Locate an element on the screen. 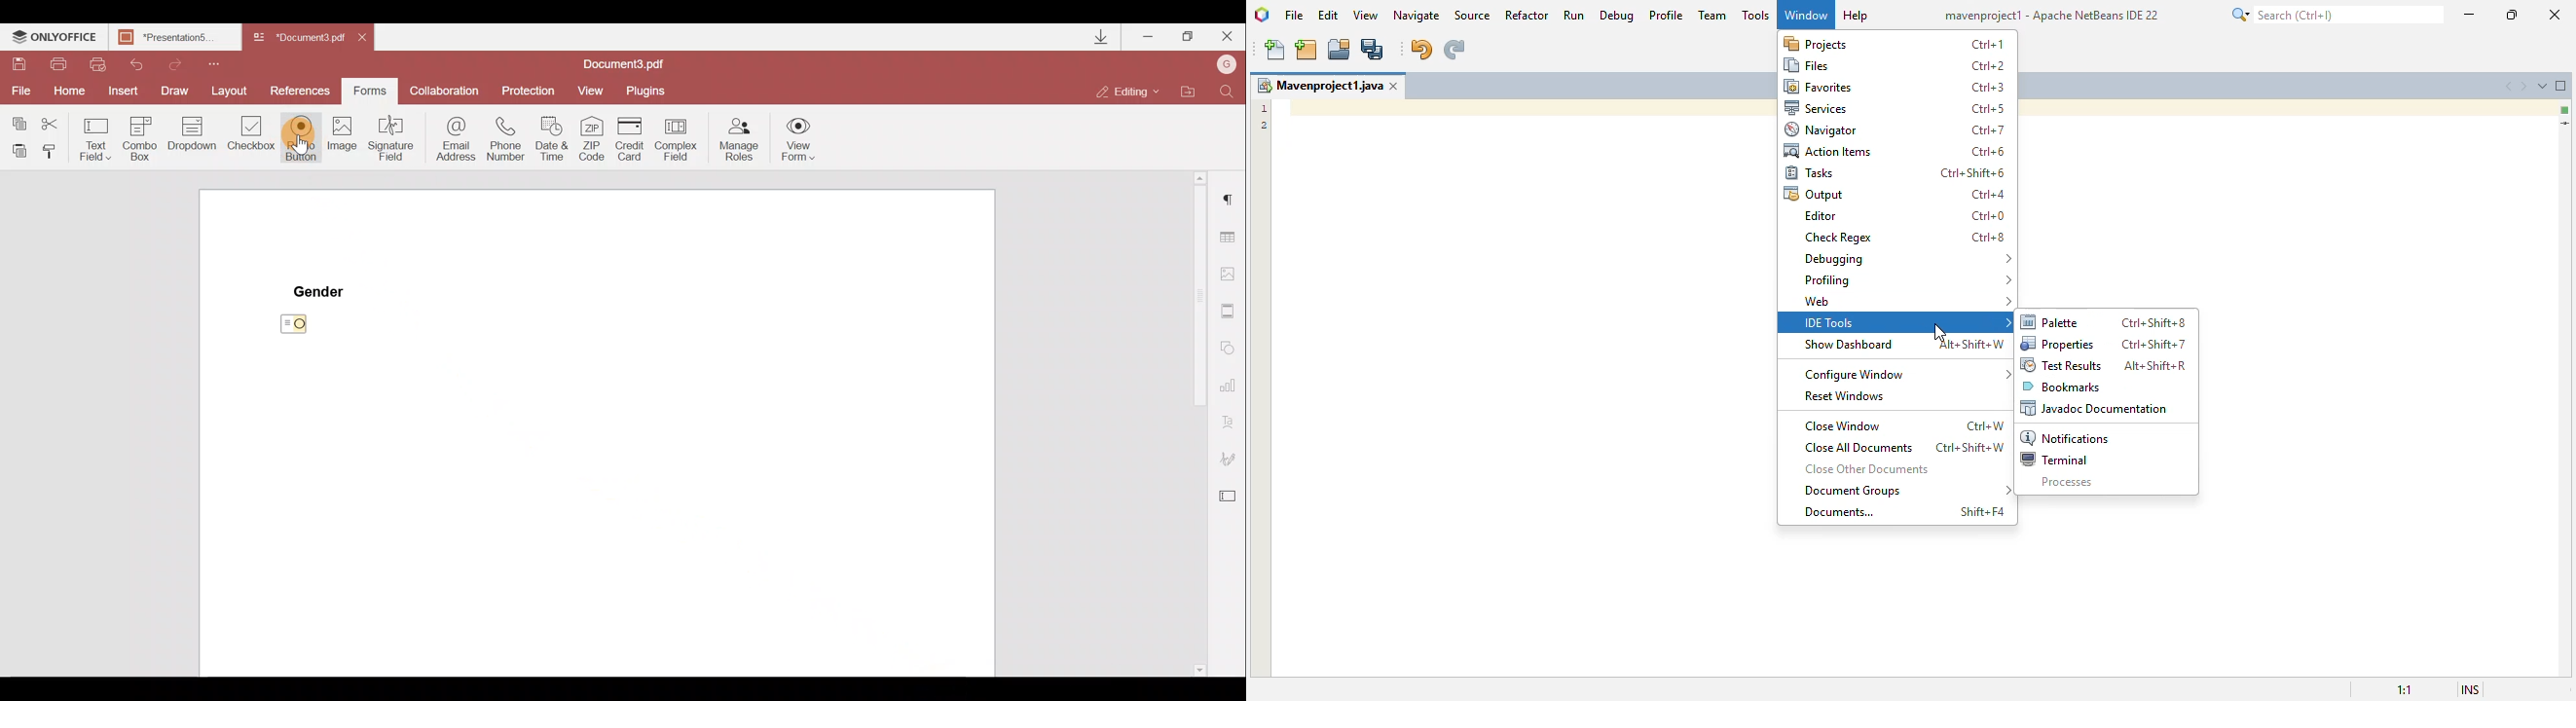 The image size is (2576, 728). Radio button inserted is located at coordinates (296, 326).